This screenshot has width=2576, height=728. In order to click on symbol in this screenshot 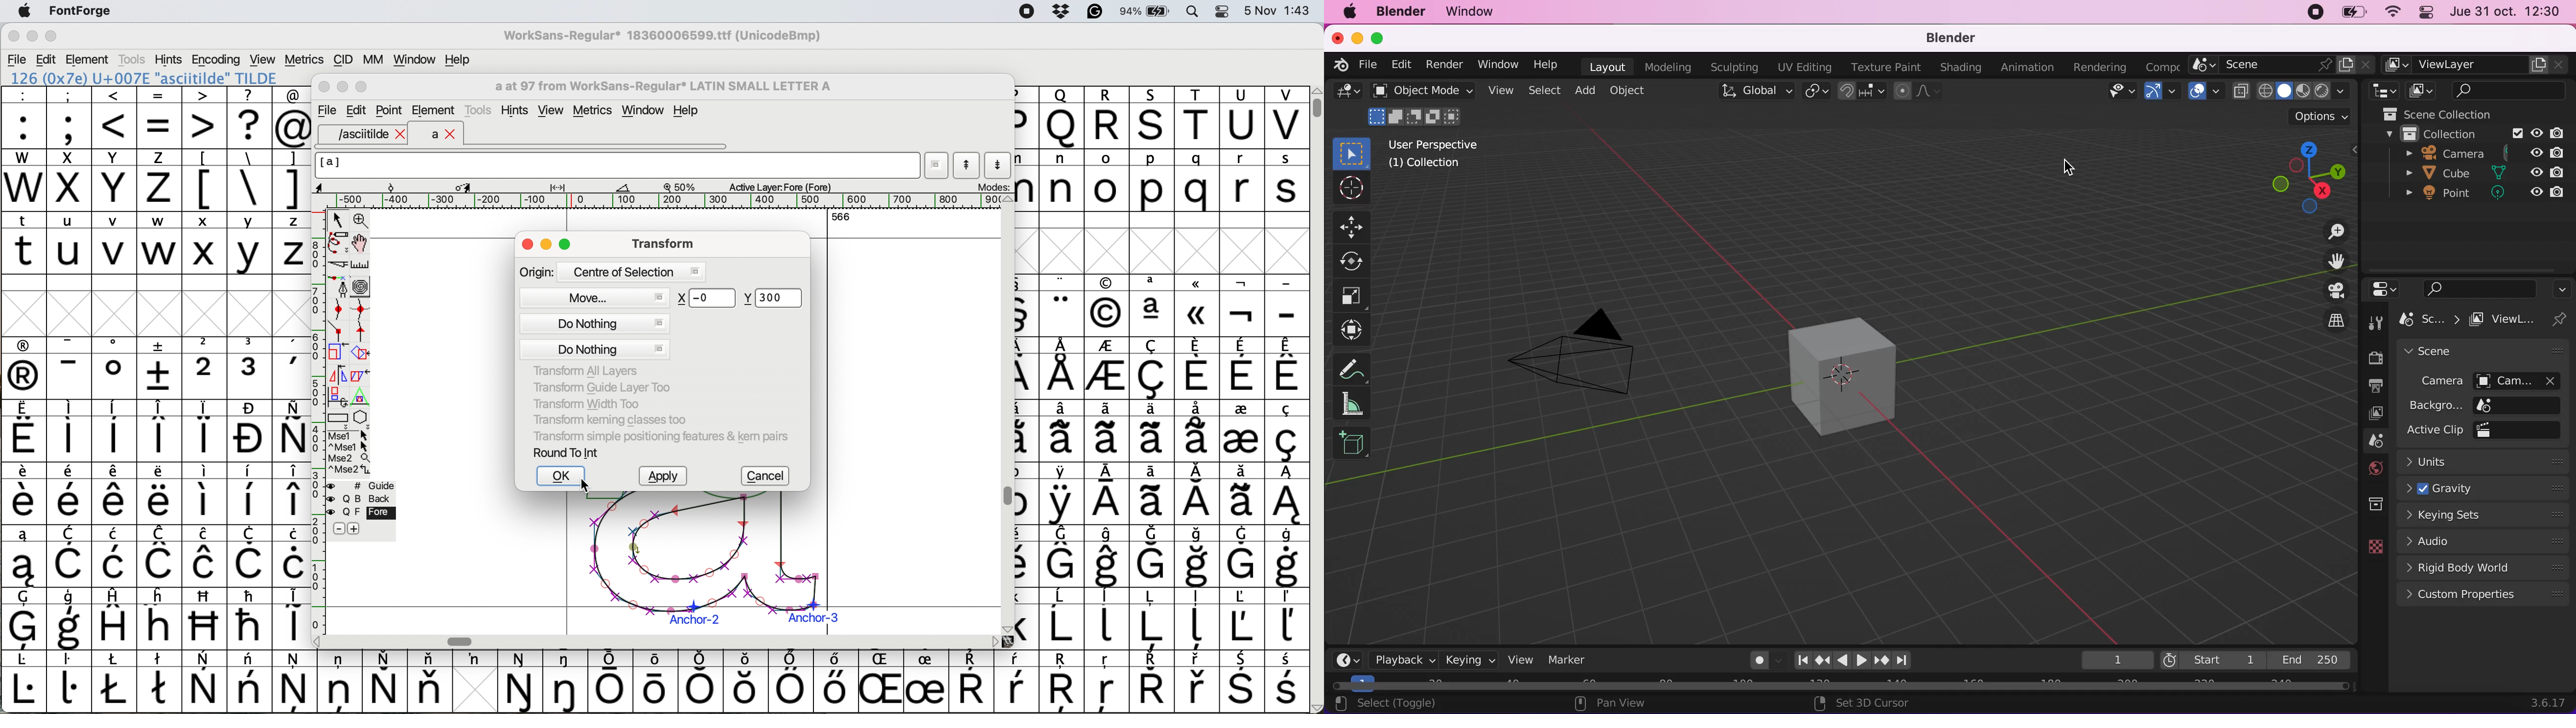, I will do `click(161, 680)`.